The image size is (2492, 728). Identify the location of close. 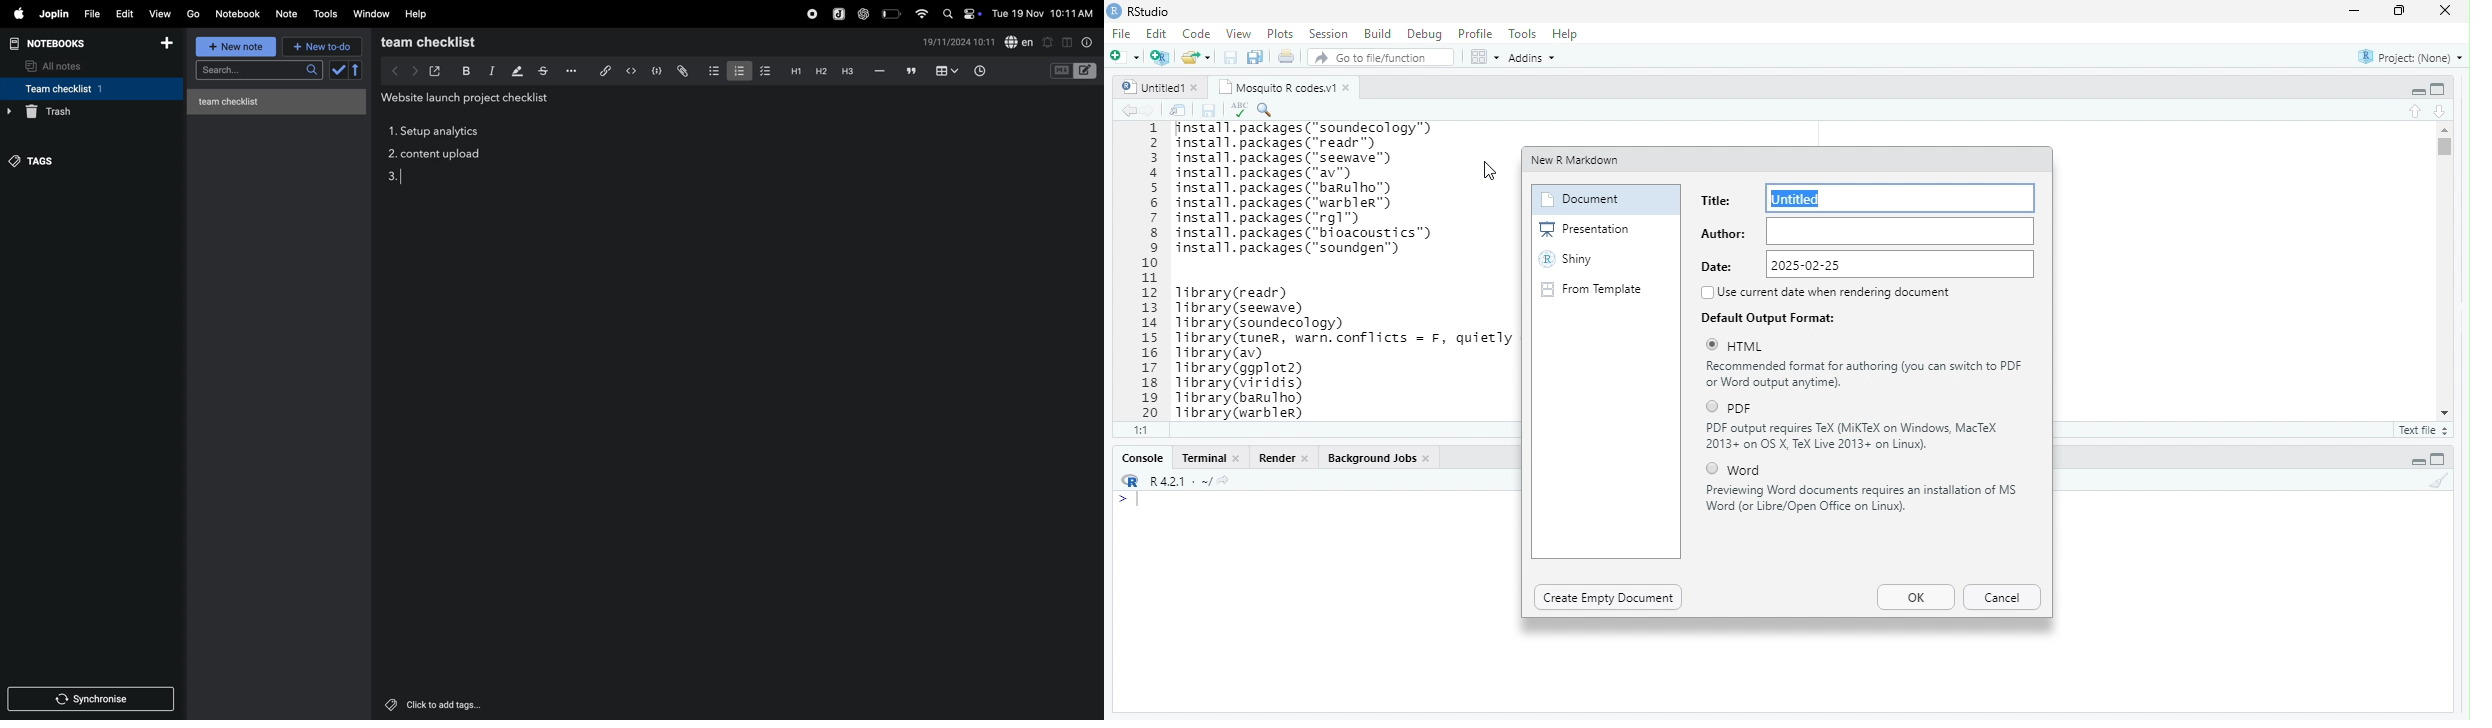
(1197, 88).